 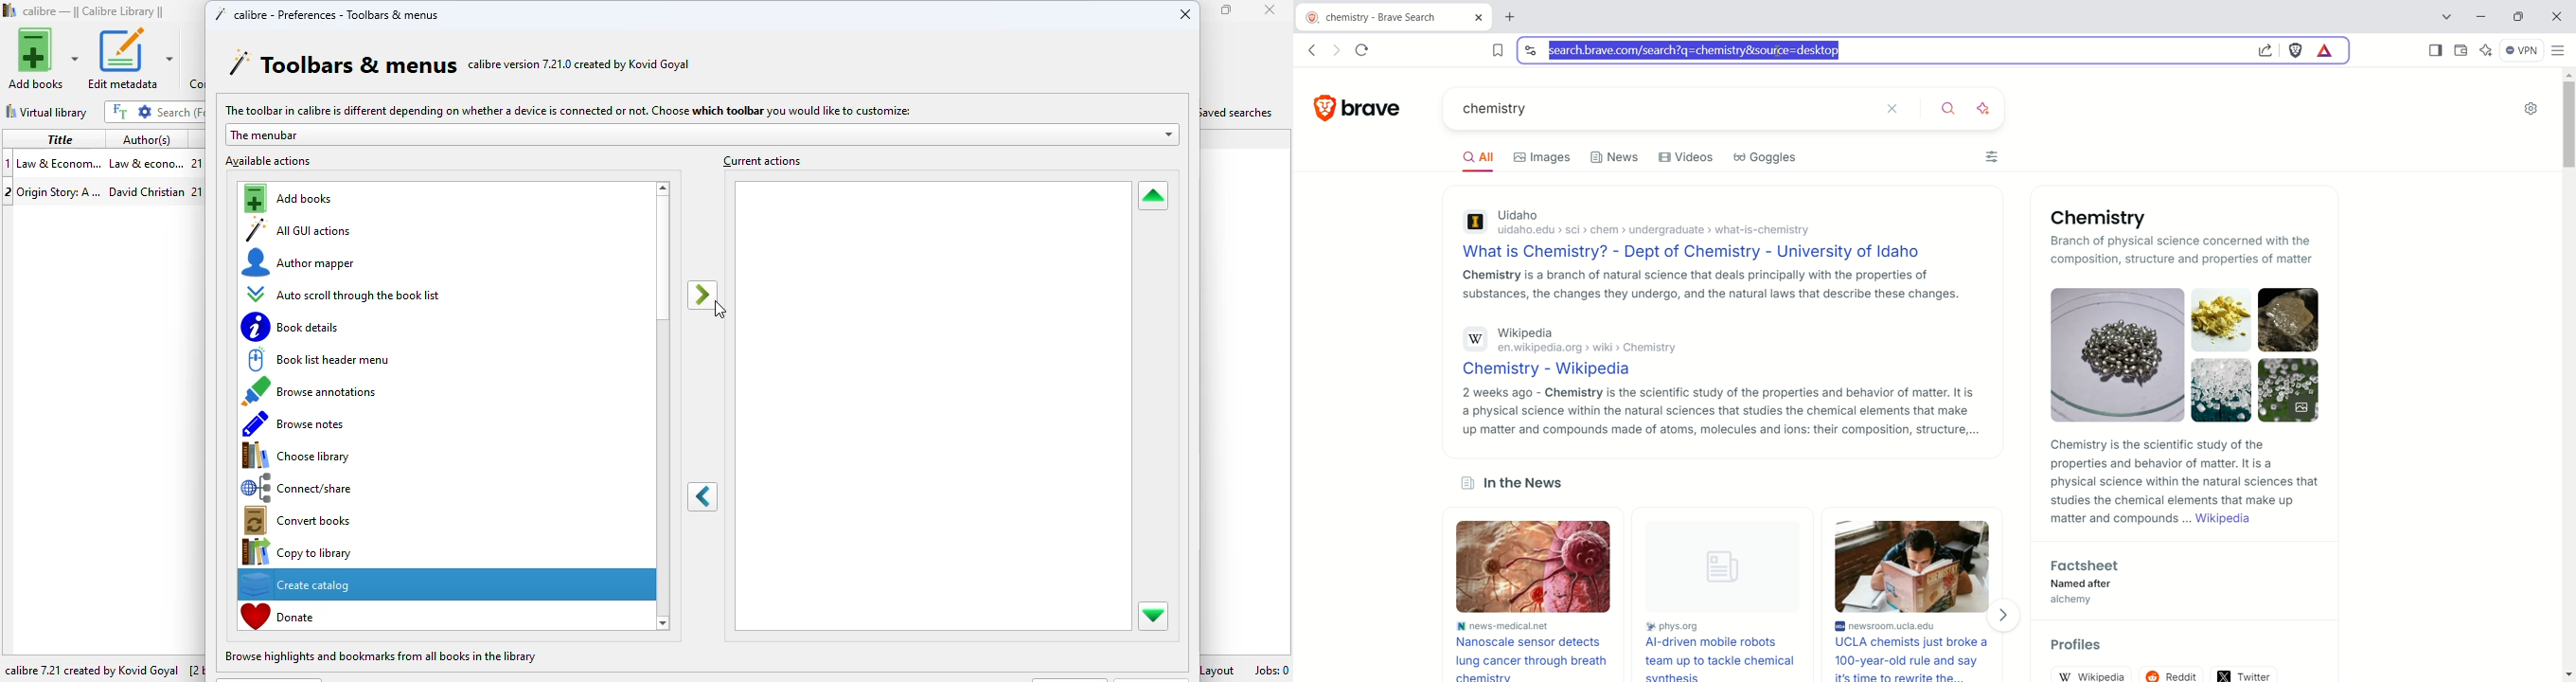 What do you see at coordinates (299, 552) in the screenshot?
I see `copy to library` at bounding box center [299, 552].